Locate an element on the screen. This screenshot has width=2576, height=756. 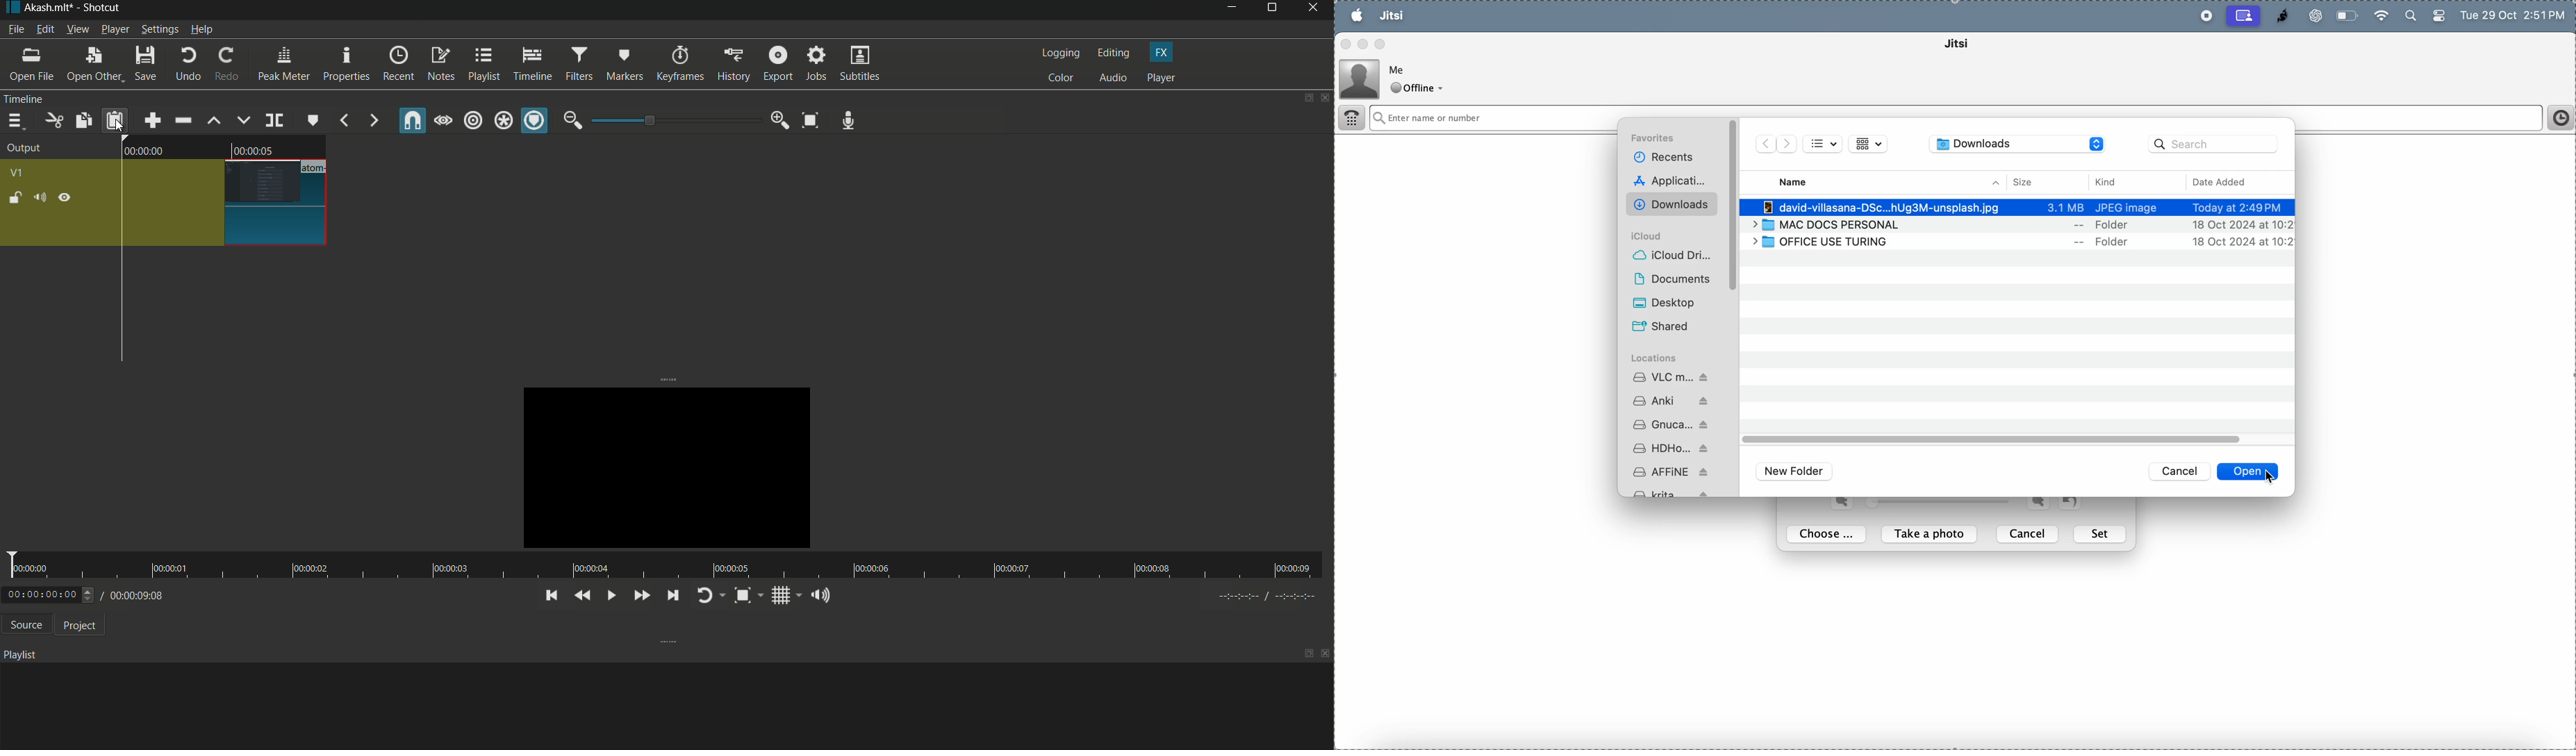
offline is located at coordinates (1419, 89).